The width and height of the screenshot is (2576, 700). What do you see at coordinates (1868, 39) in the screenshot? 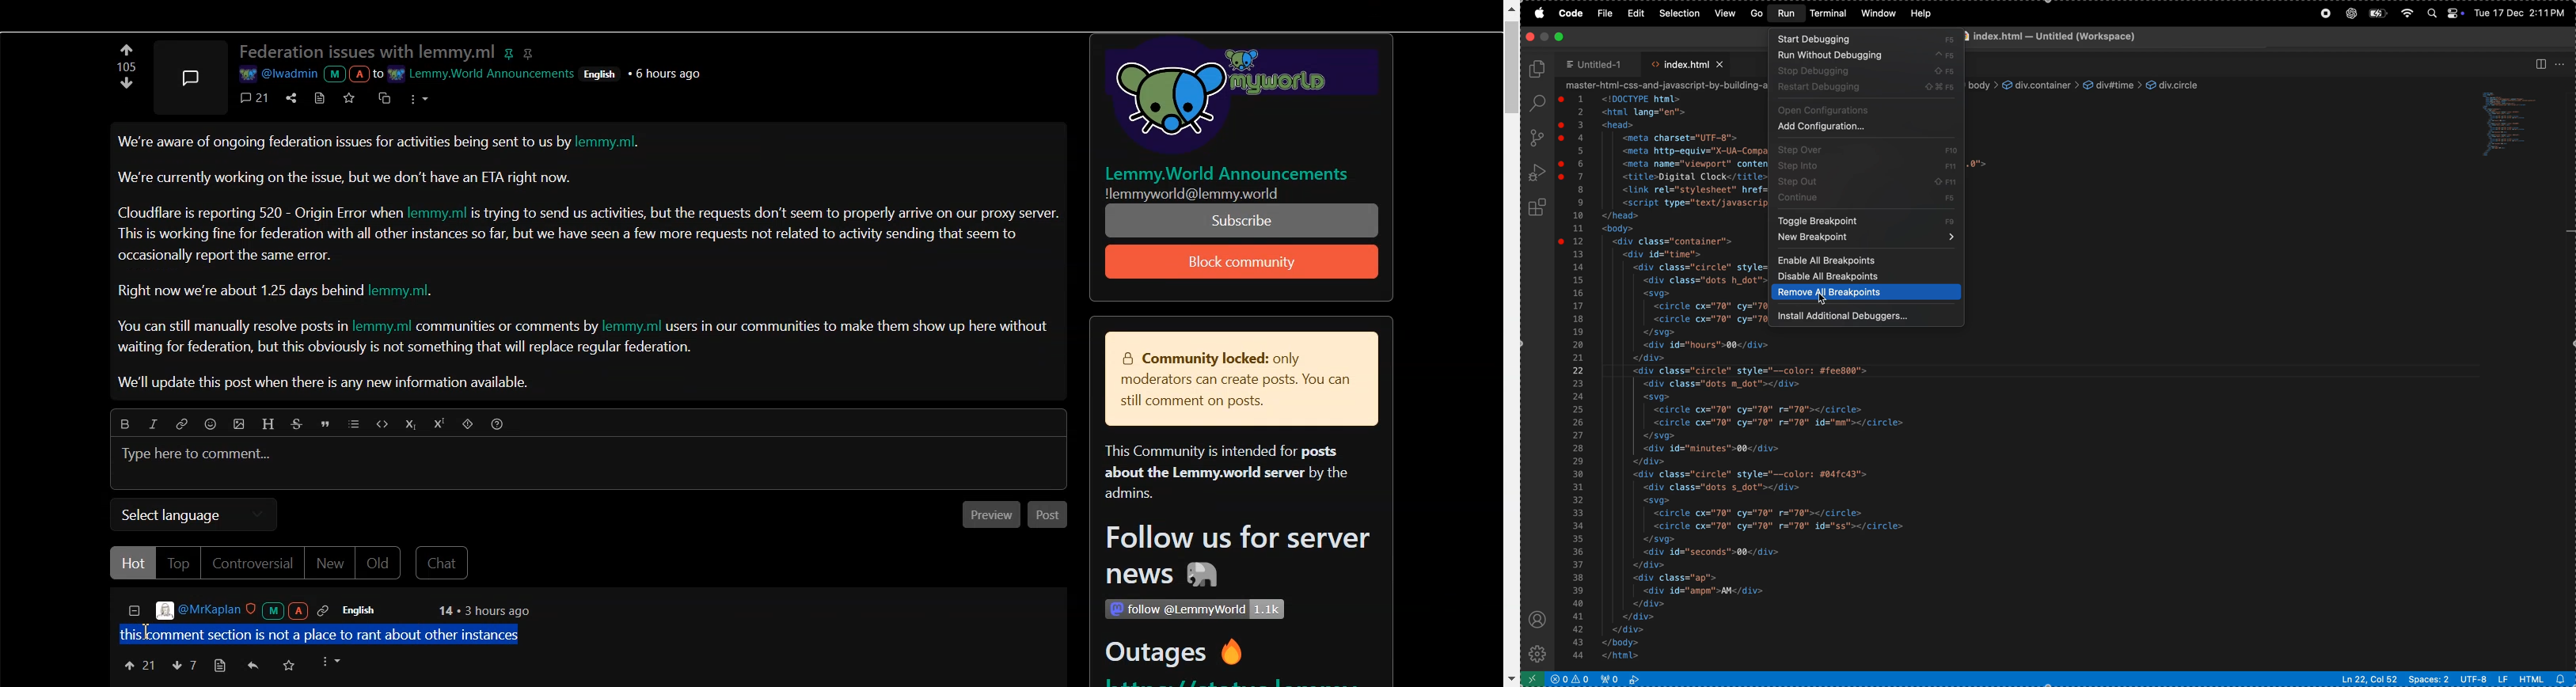
I see `start debugging` at bounding box center [1868, 39].